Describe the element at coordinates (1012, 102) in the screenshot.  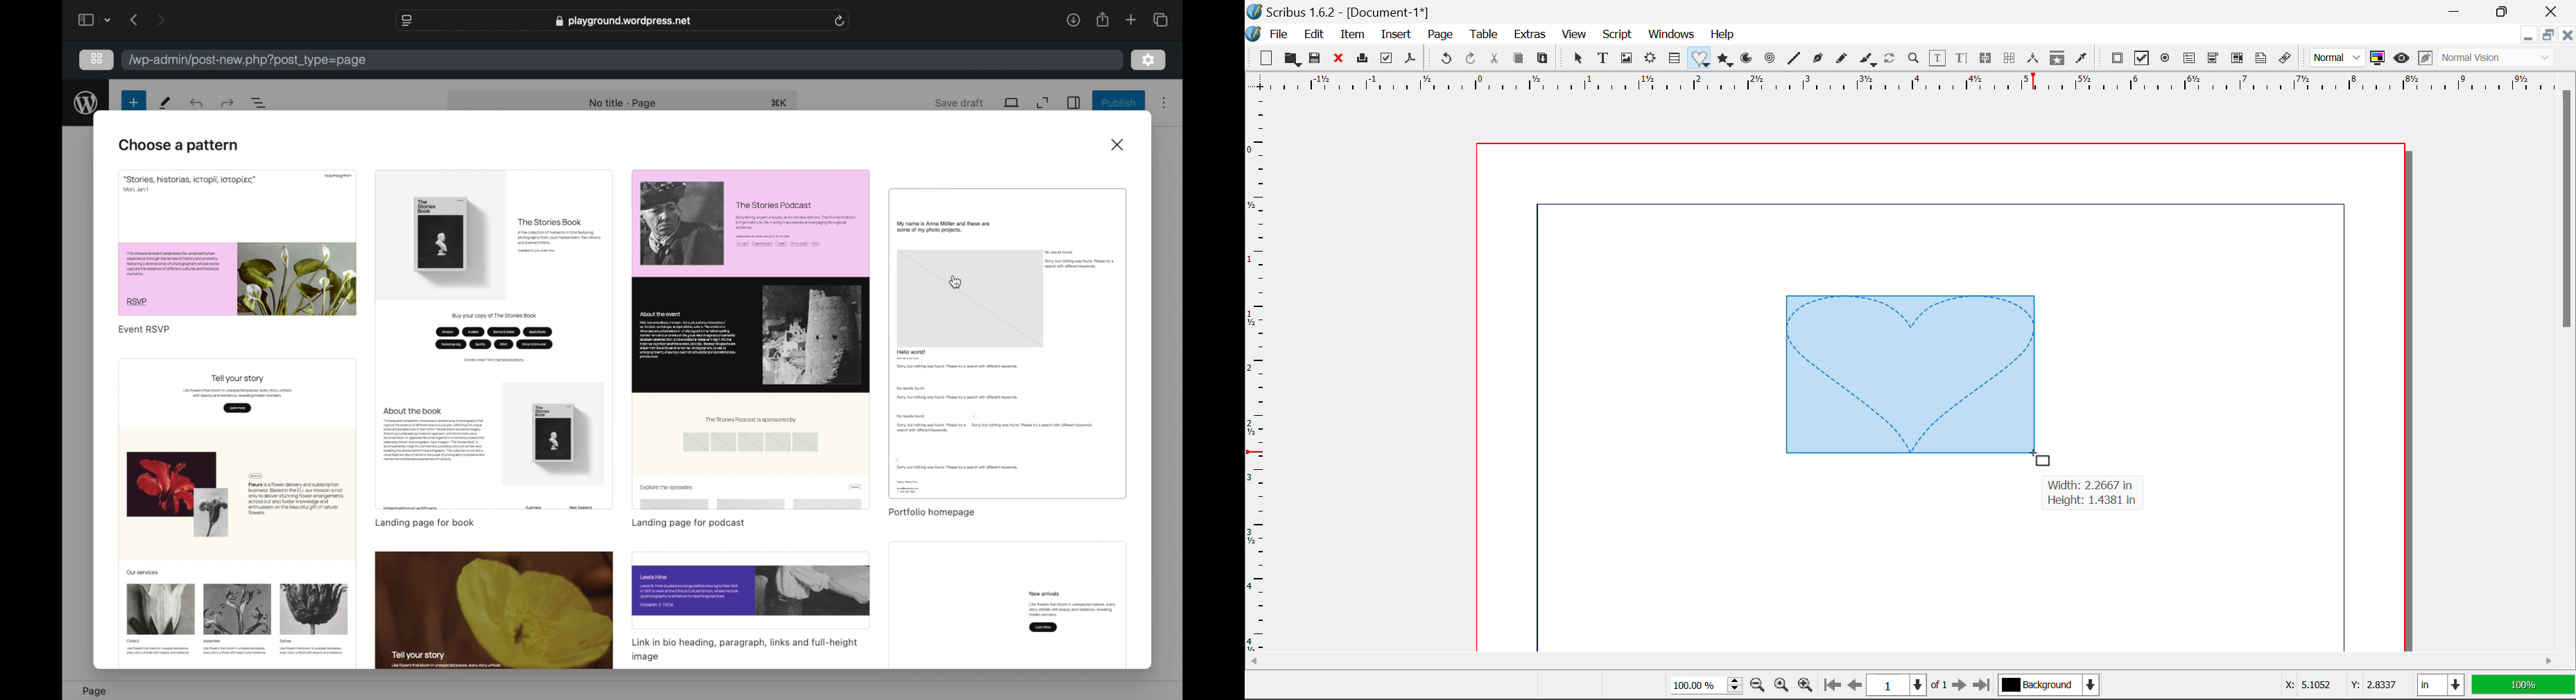
I see `view` at that location.